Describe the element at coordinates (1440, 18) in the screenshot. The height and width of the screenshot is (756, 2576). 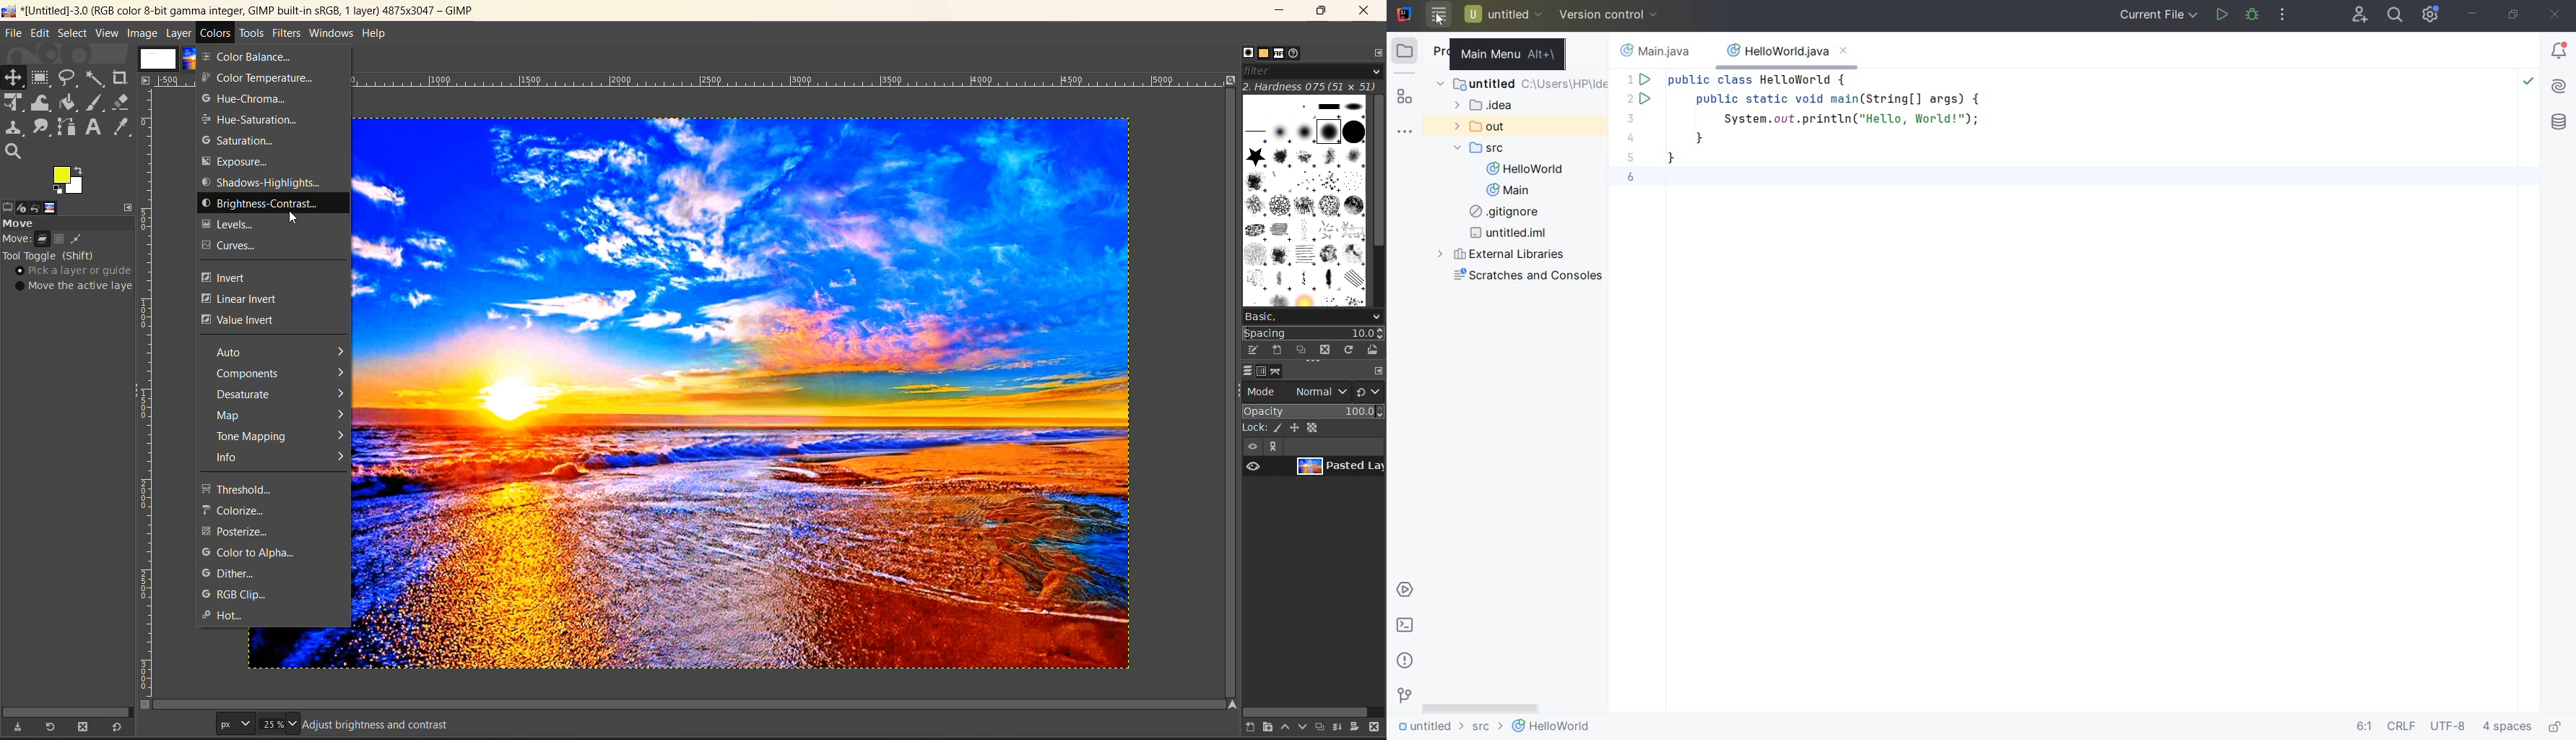
I see `cursor` at that location.